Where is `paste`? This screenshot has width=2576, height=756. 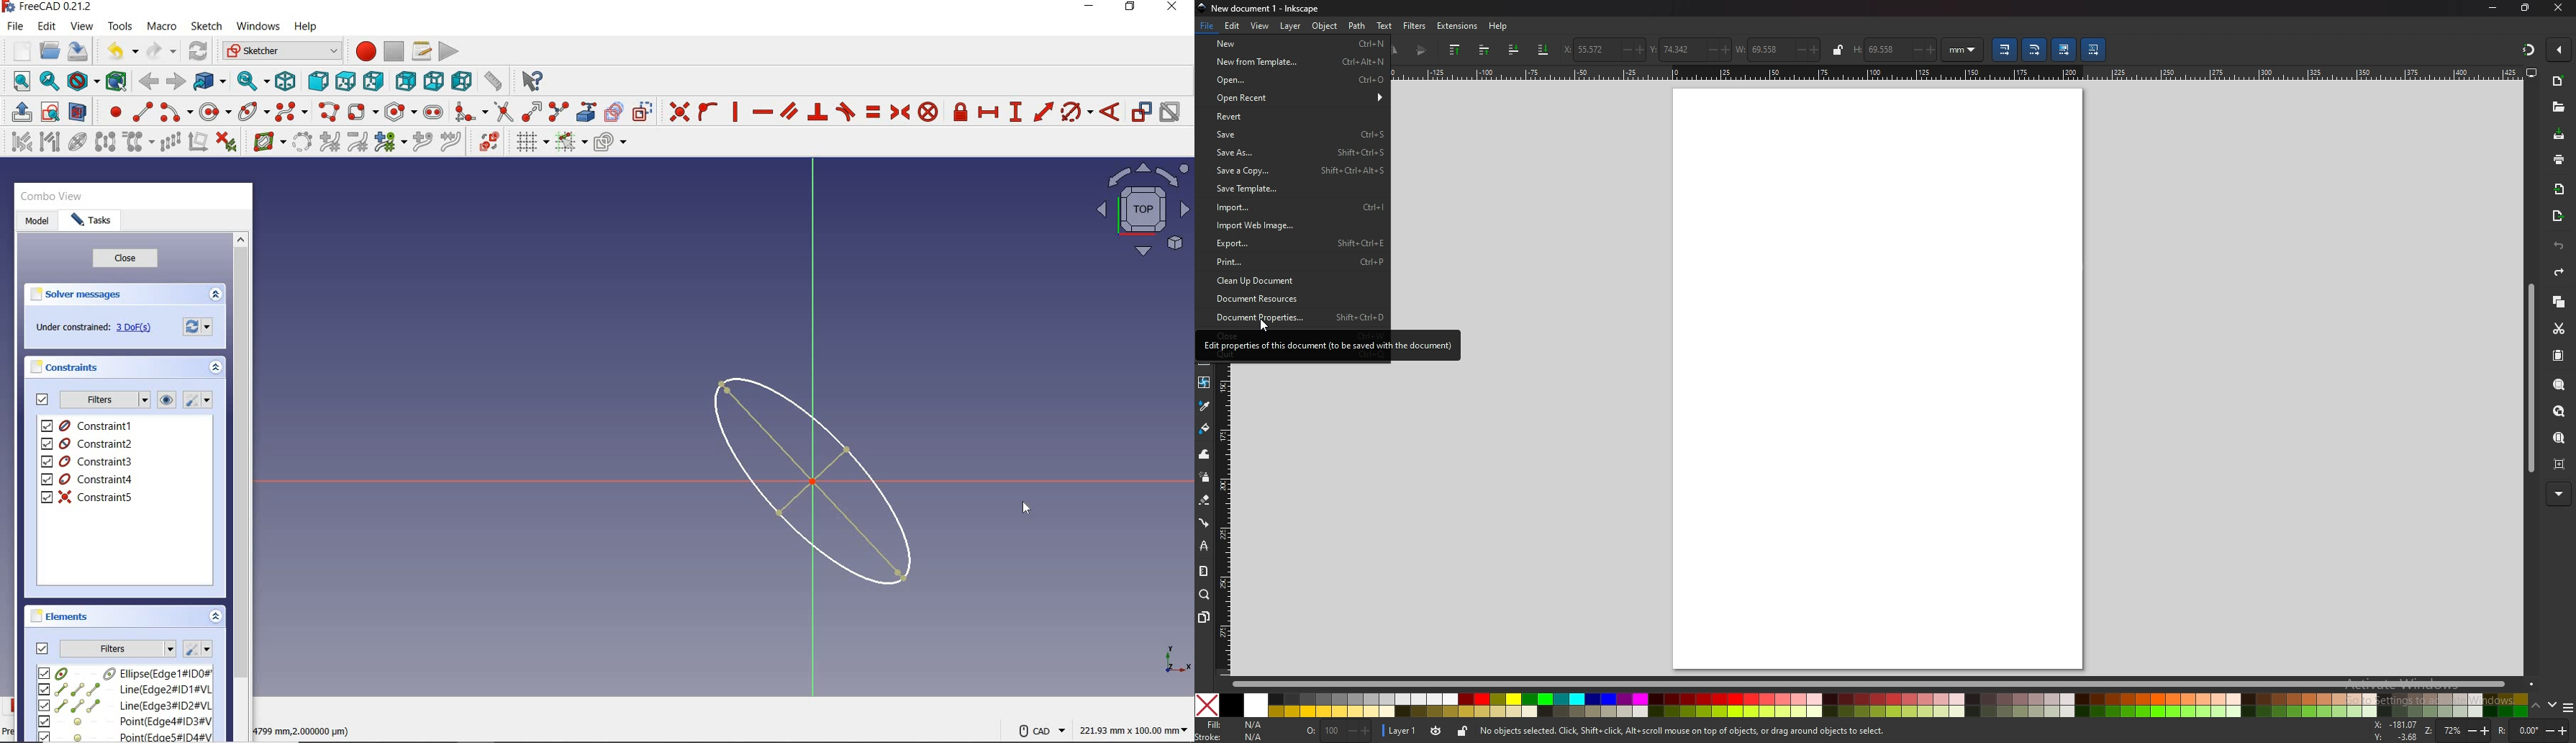 paste is located at coordinates (2559, 356).